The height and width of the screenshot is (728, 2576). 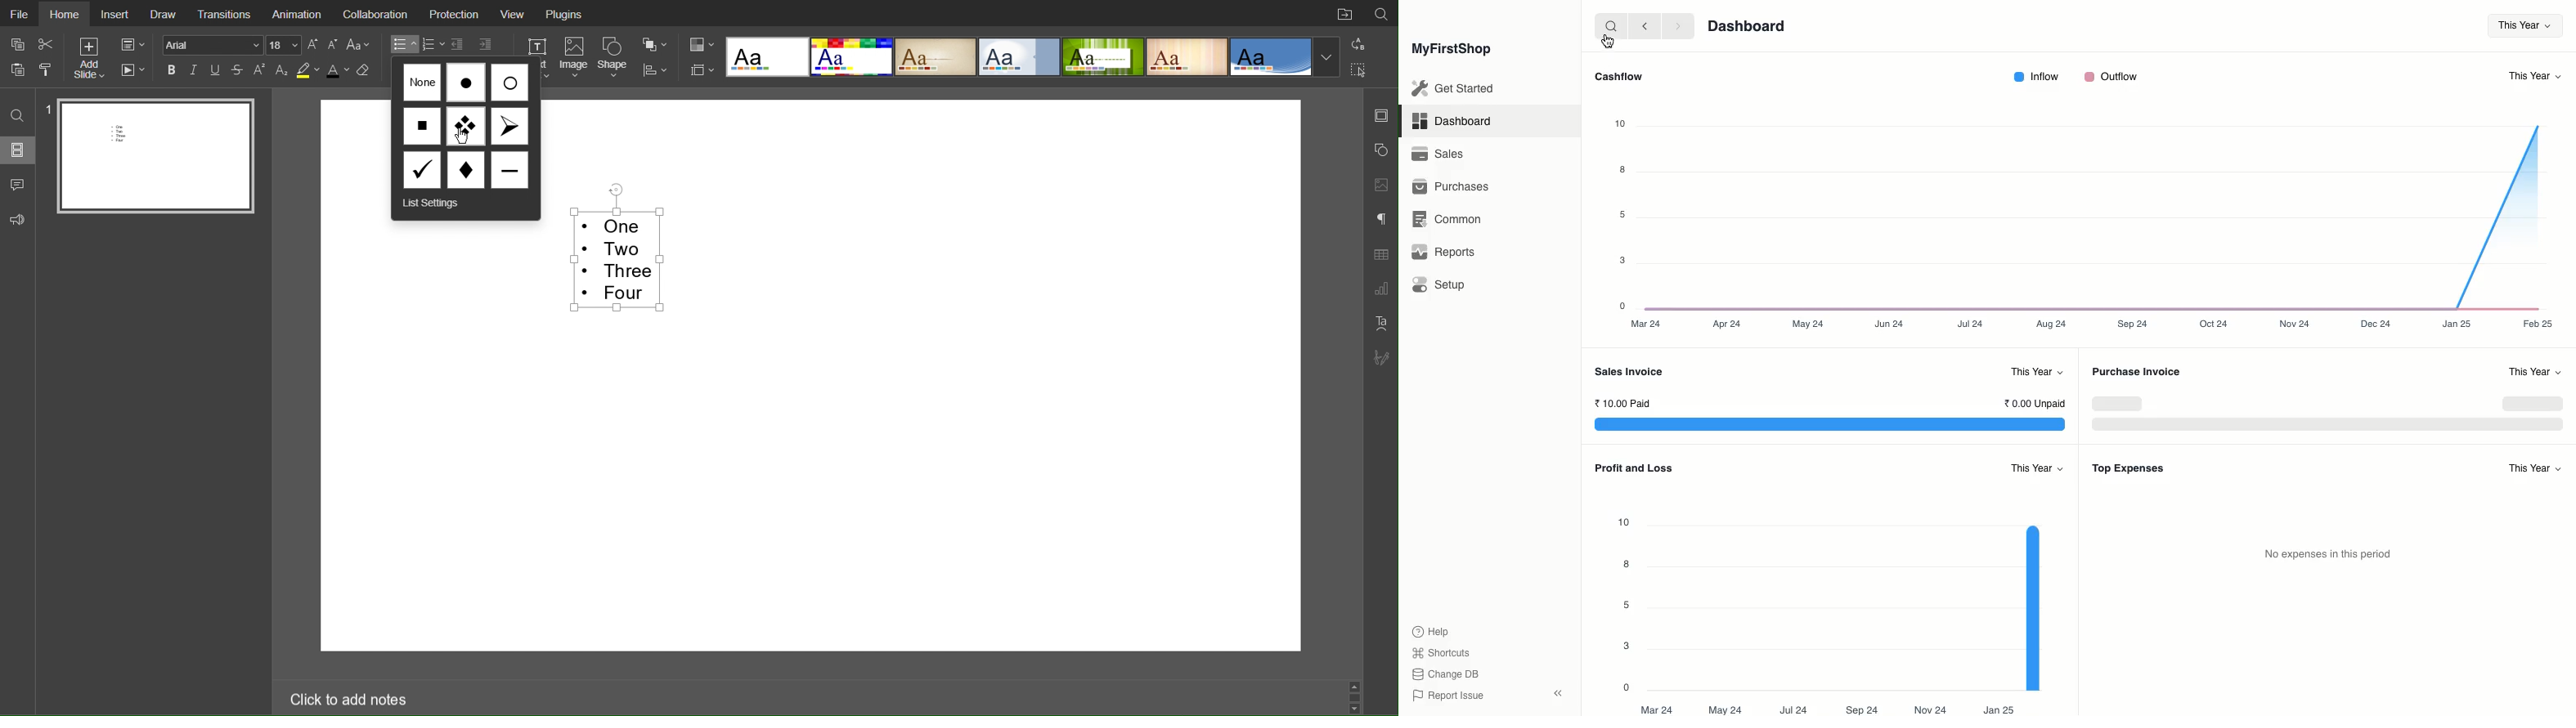 I want to click on Change DB, so click(x=1446, y=675).